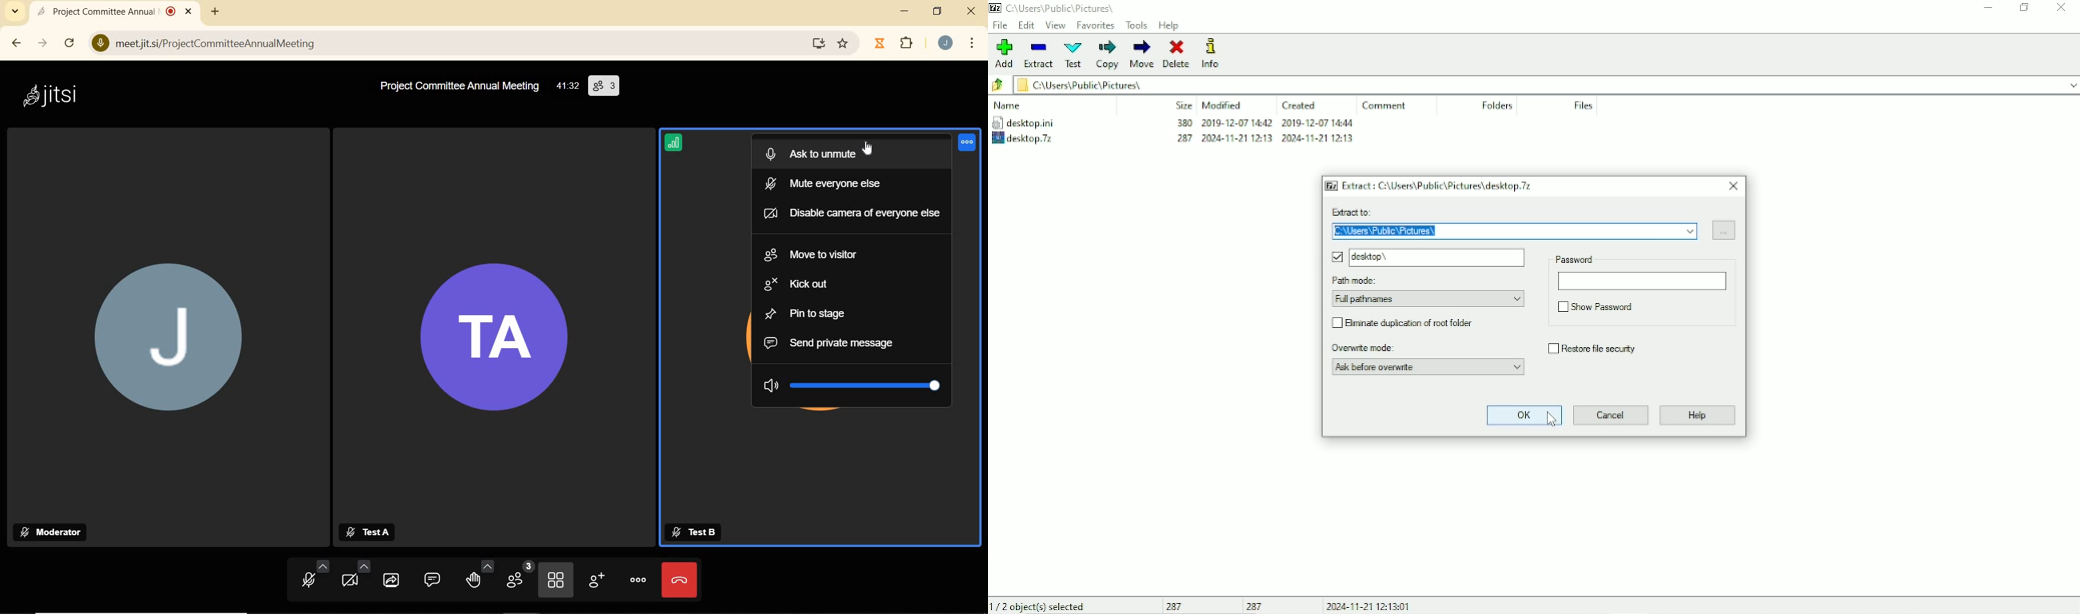 This screenshot has height=616, width=2100. Describe the element at coordinates (52, 532) in the screenshot. I see `MODERATOR` at that location.